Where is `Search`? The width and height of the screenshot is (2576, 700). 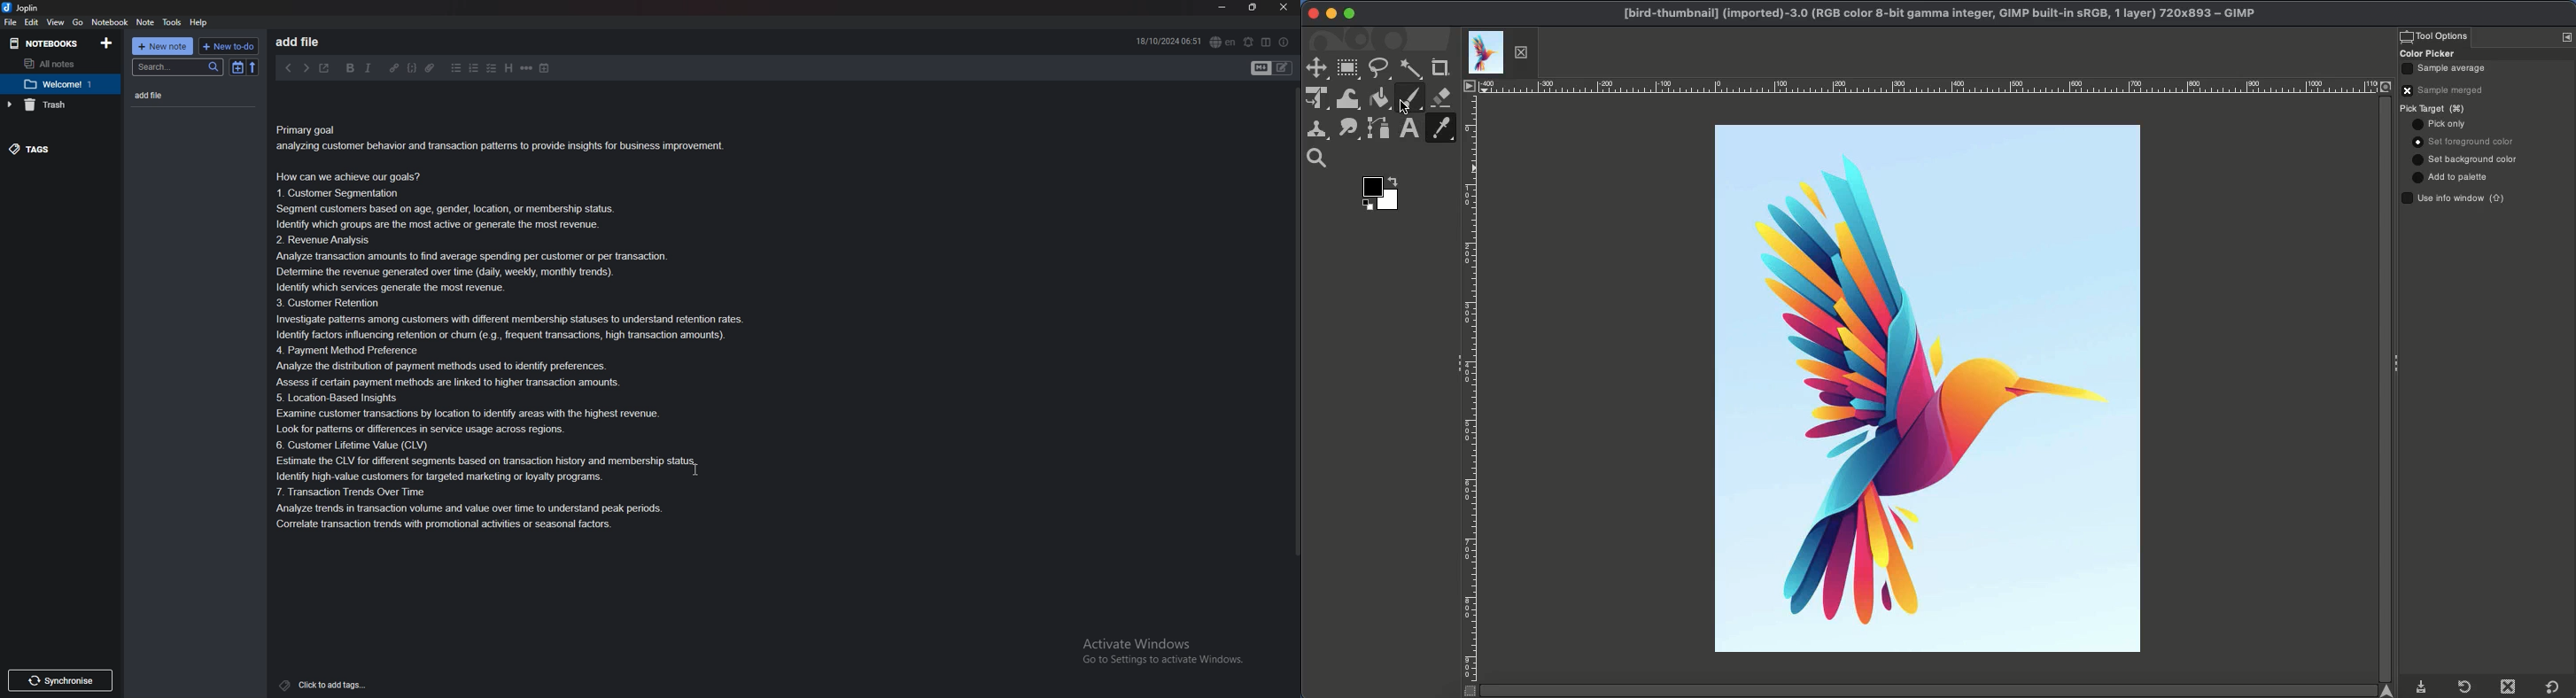 Search is located at coordinates (176, 67).